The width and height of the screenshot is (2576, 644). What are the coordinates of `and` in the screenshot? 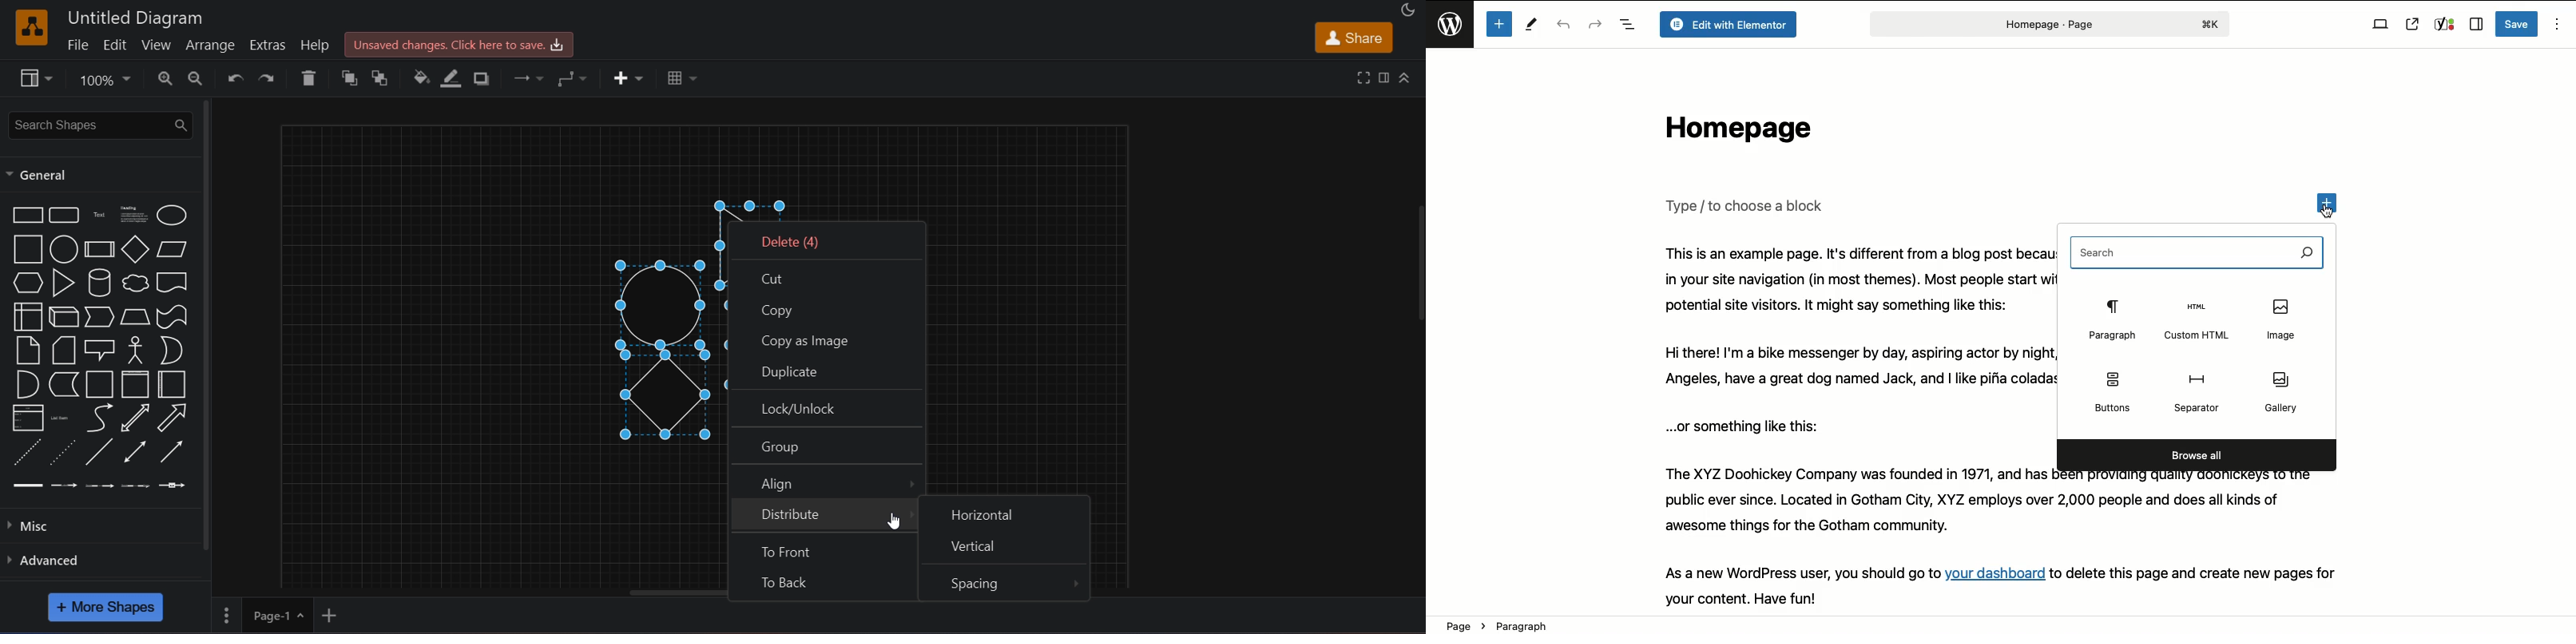 It's located at (26, 383).